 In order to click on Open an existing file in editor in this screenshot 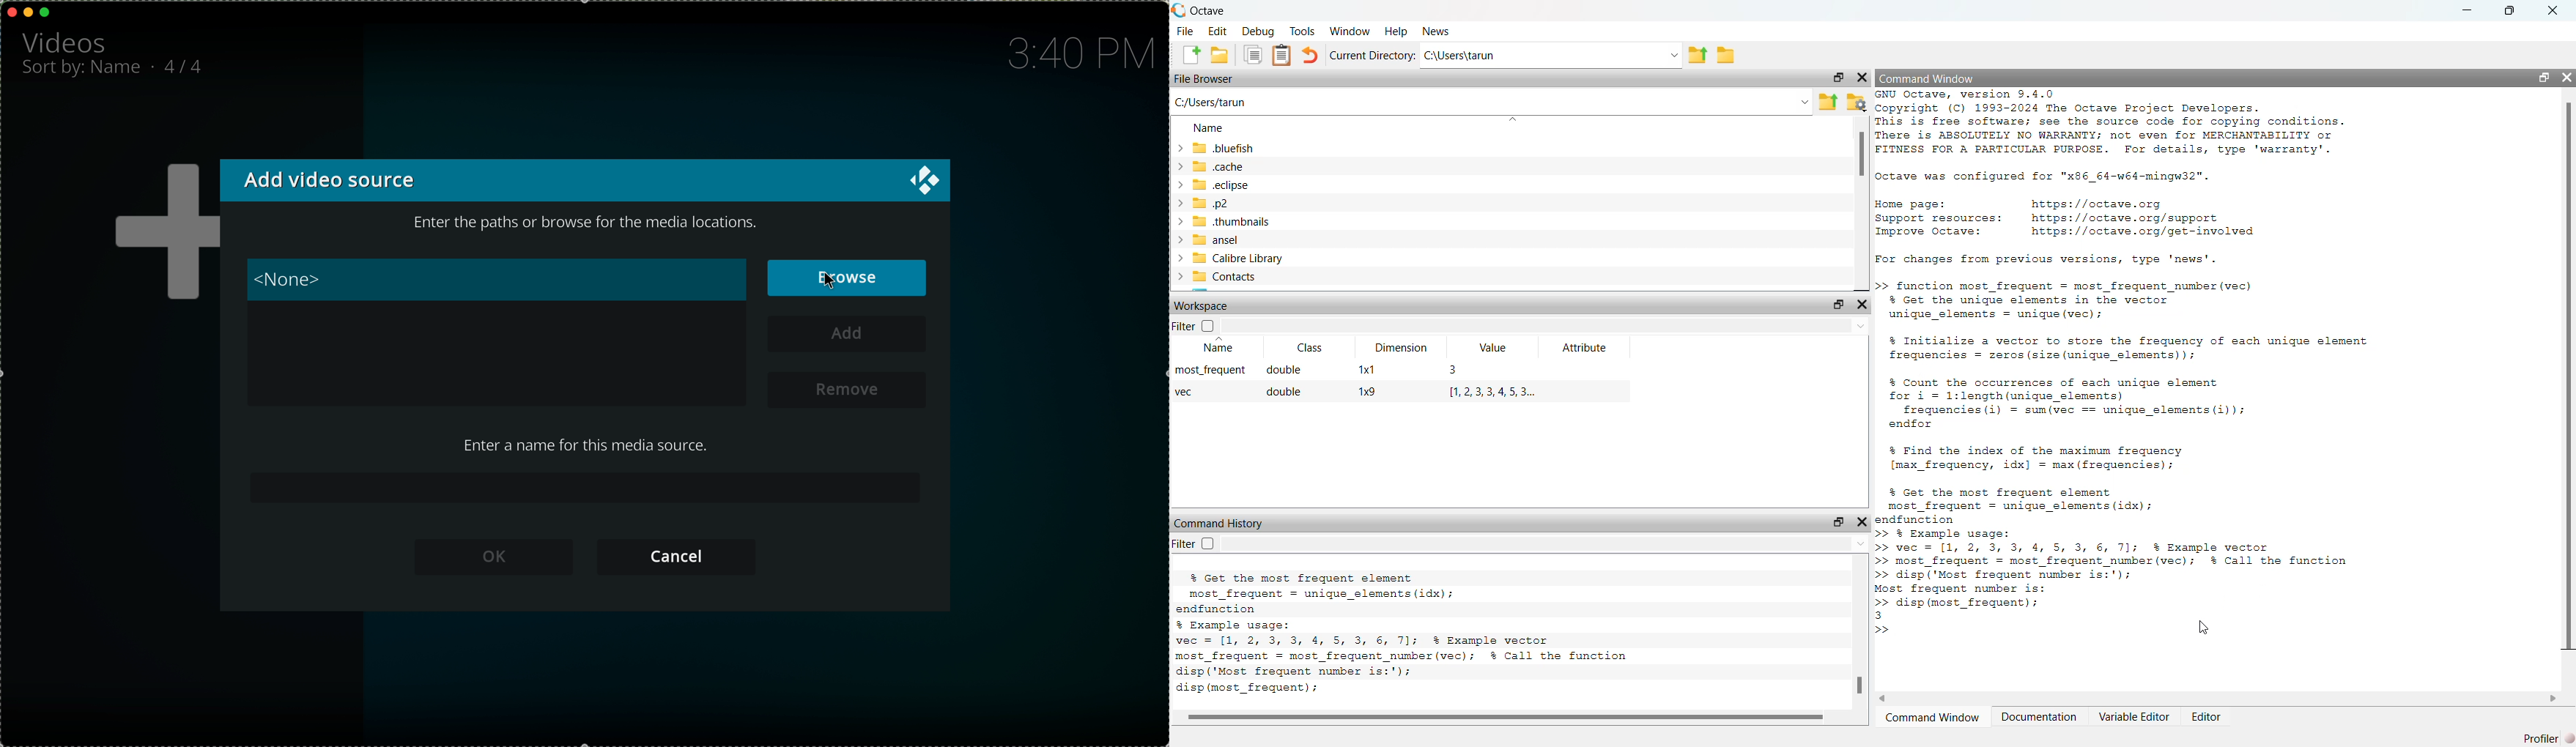, I will do `click(1221, 54)`.